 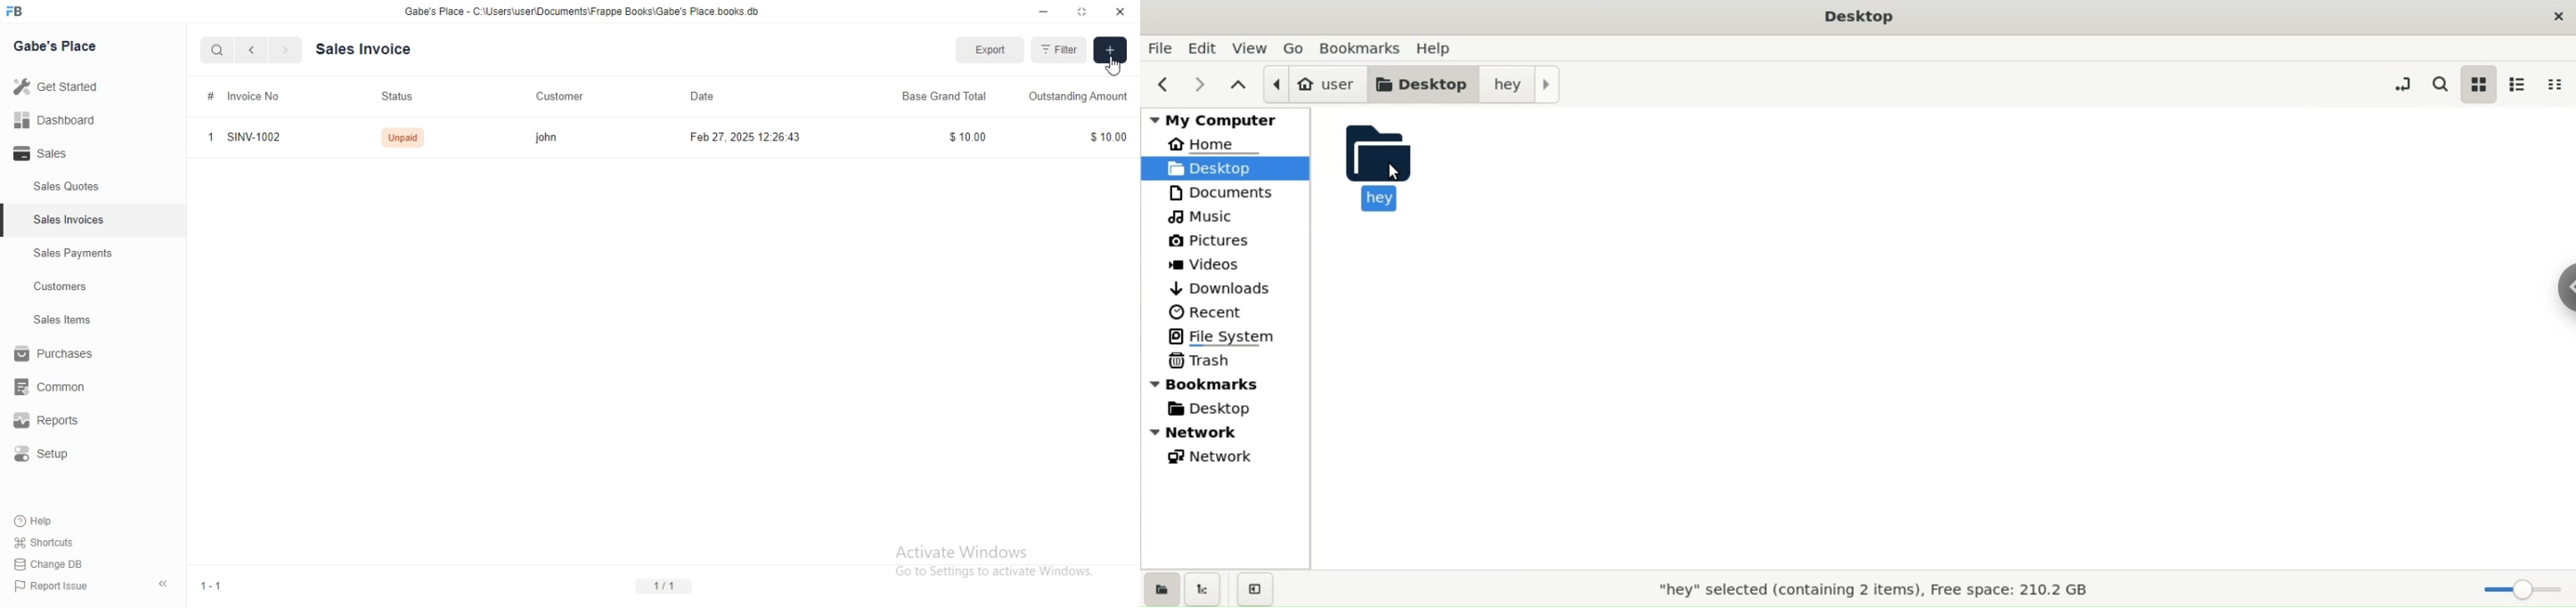 I want to click on videos, so click(x=1207, y=266).